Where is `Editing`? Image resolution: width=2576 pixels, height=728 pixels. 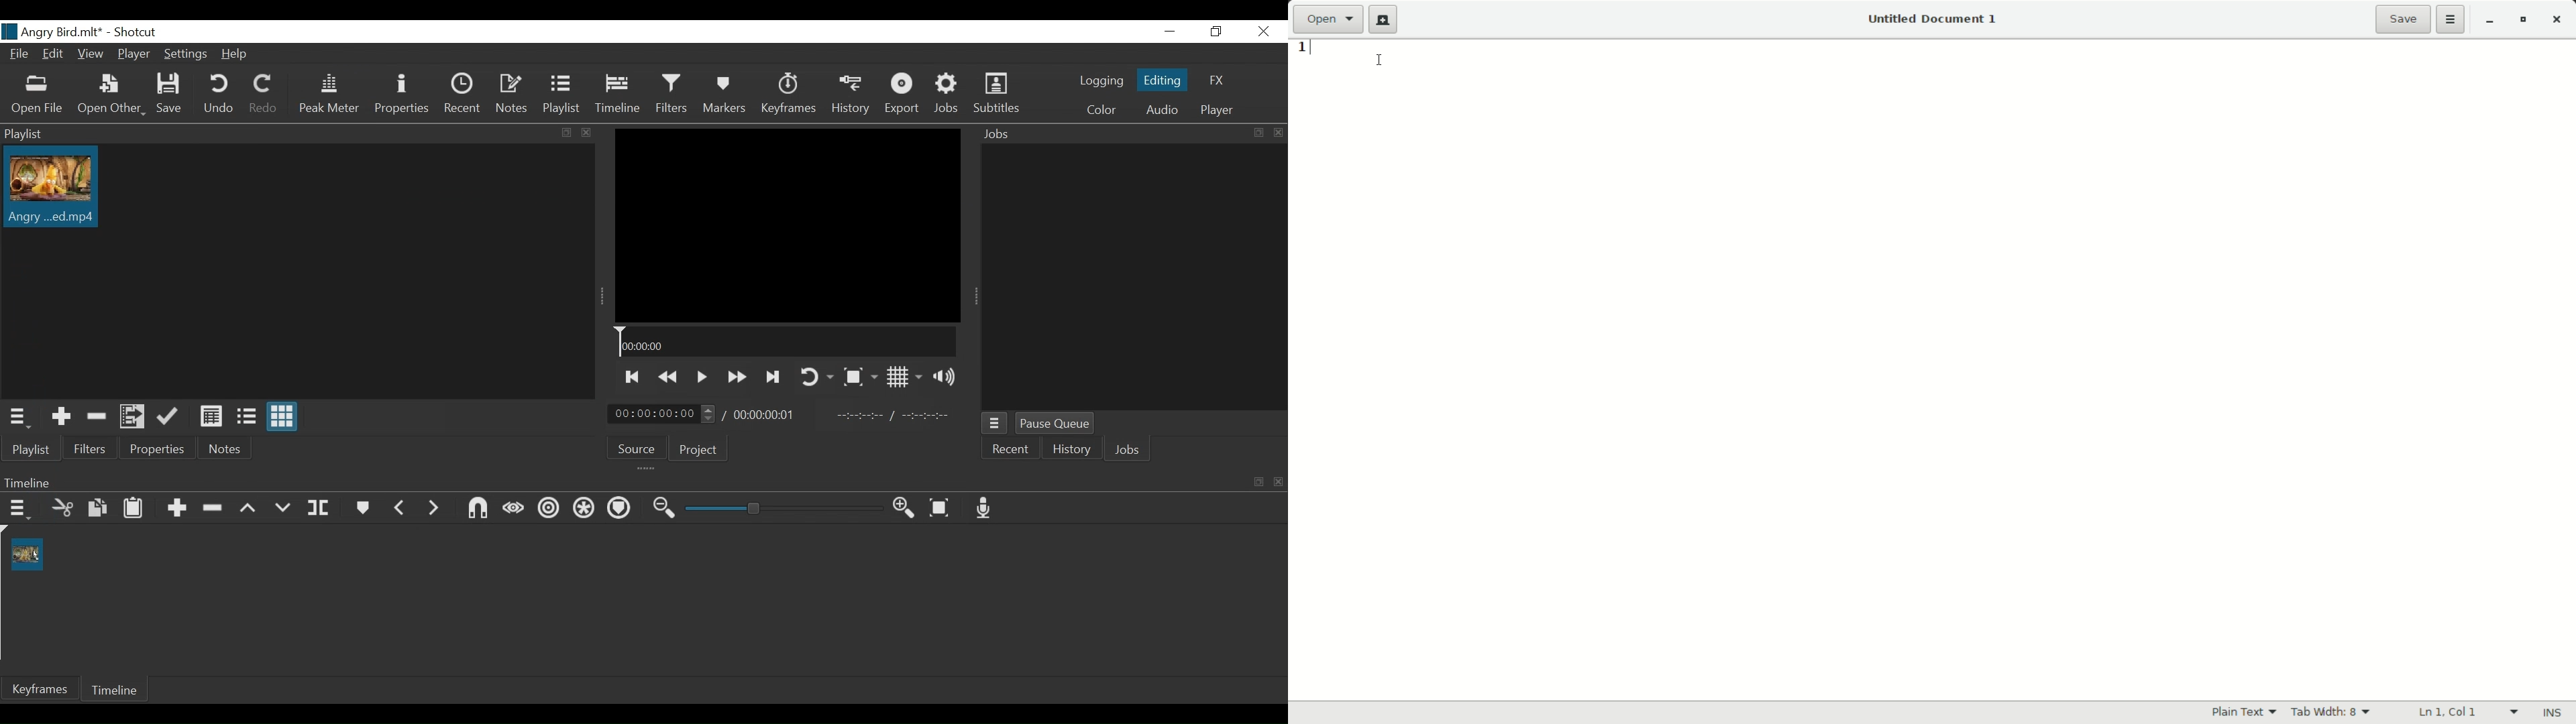
Editing is located at coordinates (1161, 78).